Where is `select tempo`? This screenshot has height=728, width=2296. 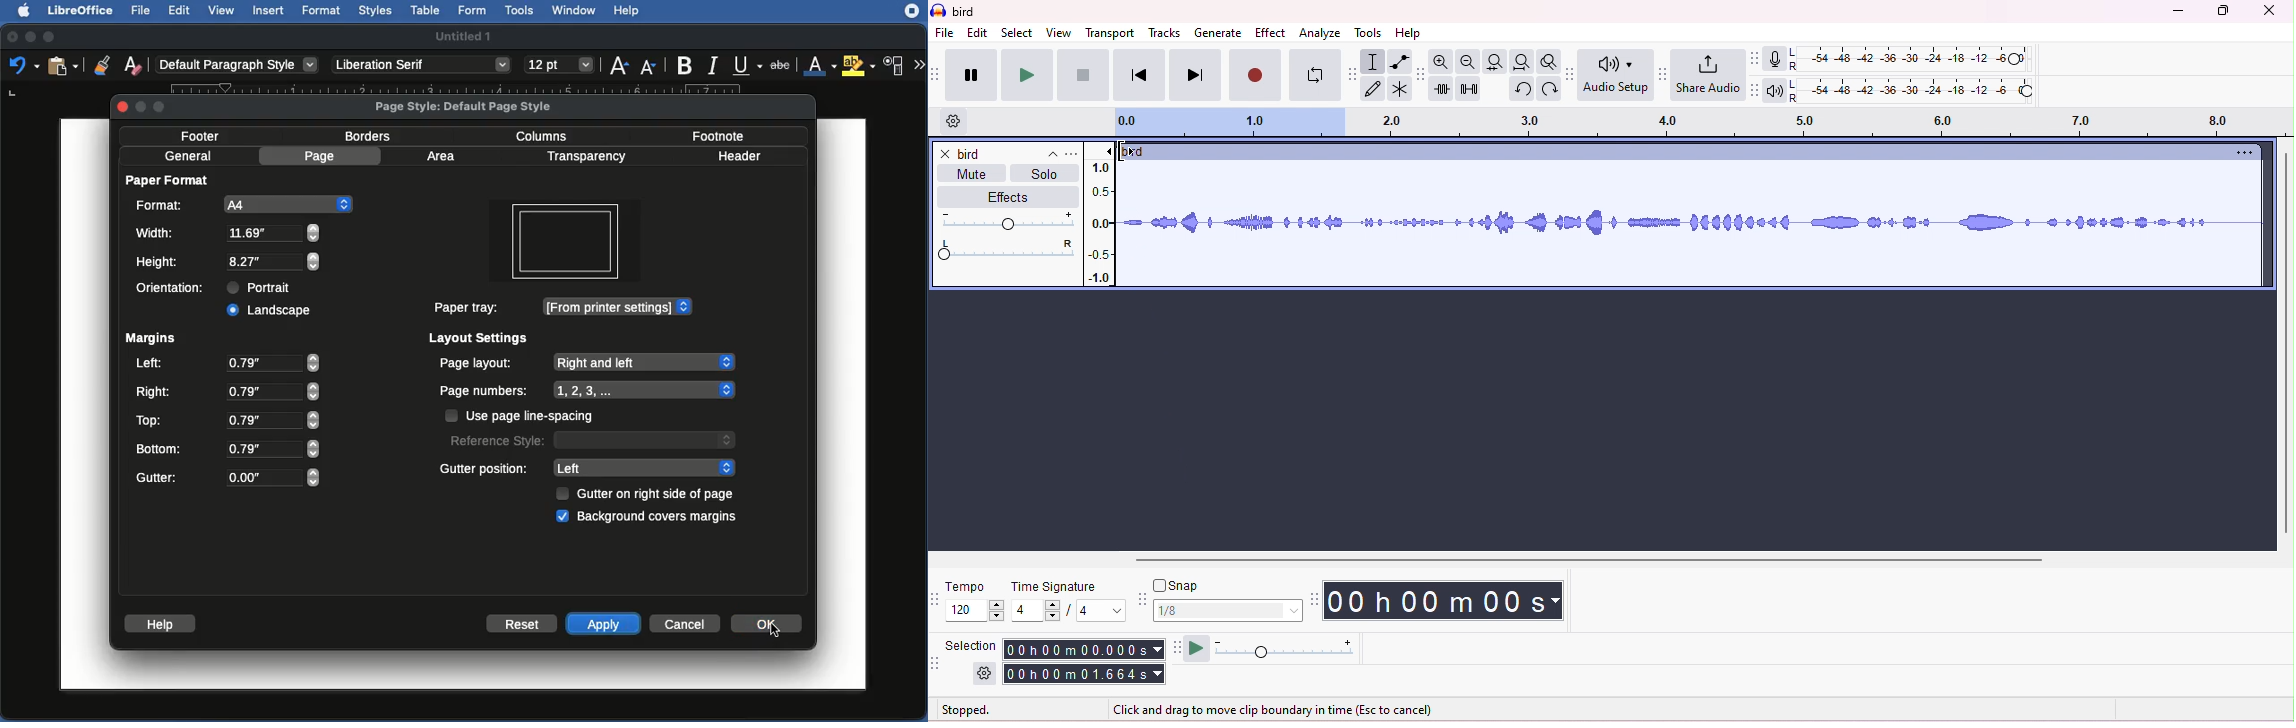 select tempo is located at coordinates (978, 613).